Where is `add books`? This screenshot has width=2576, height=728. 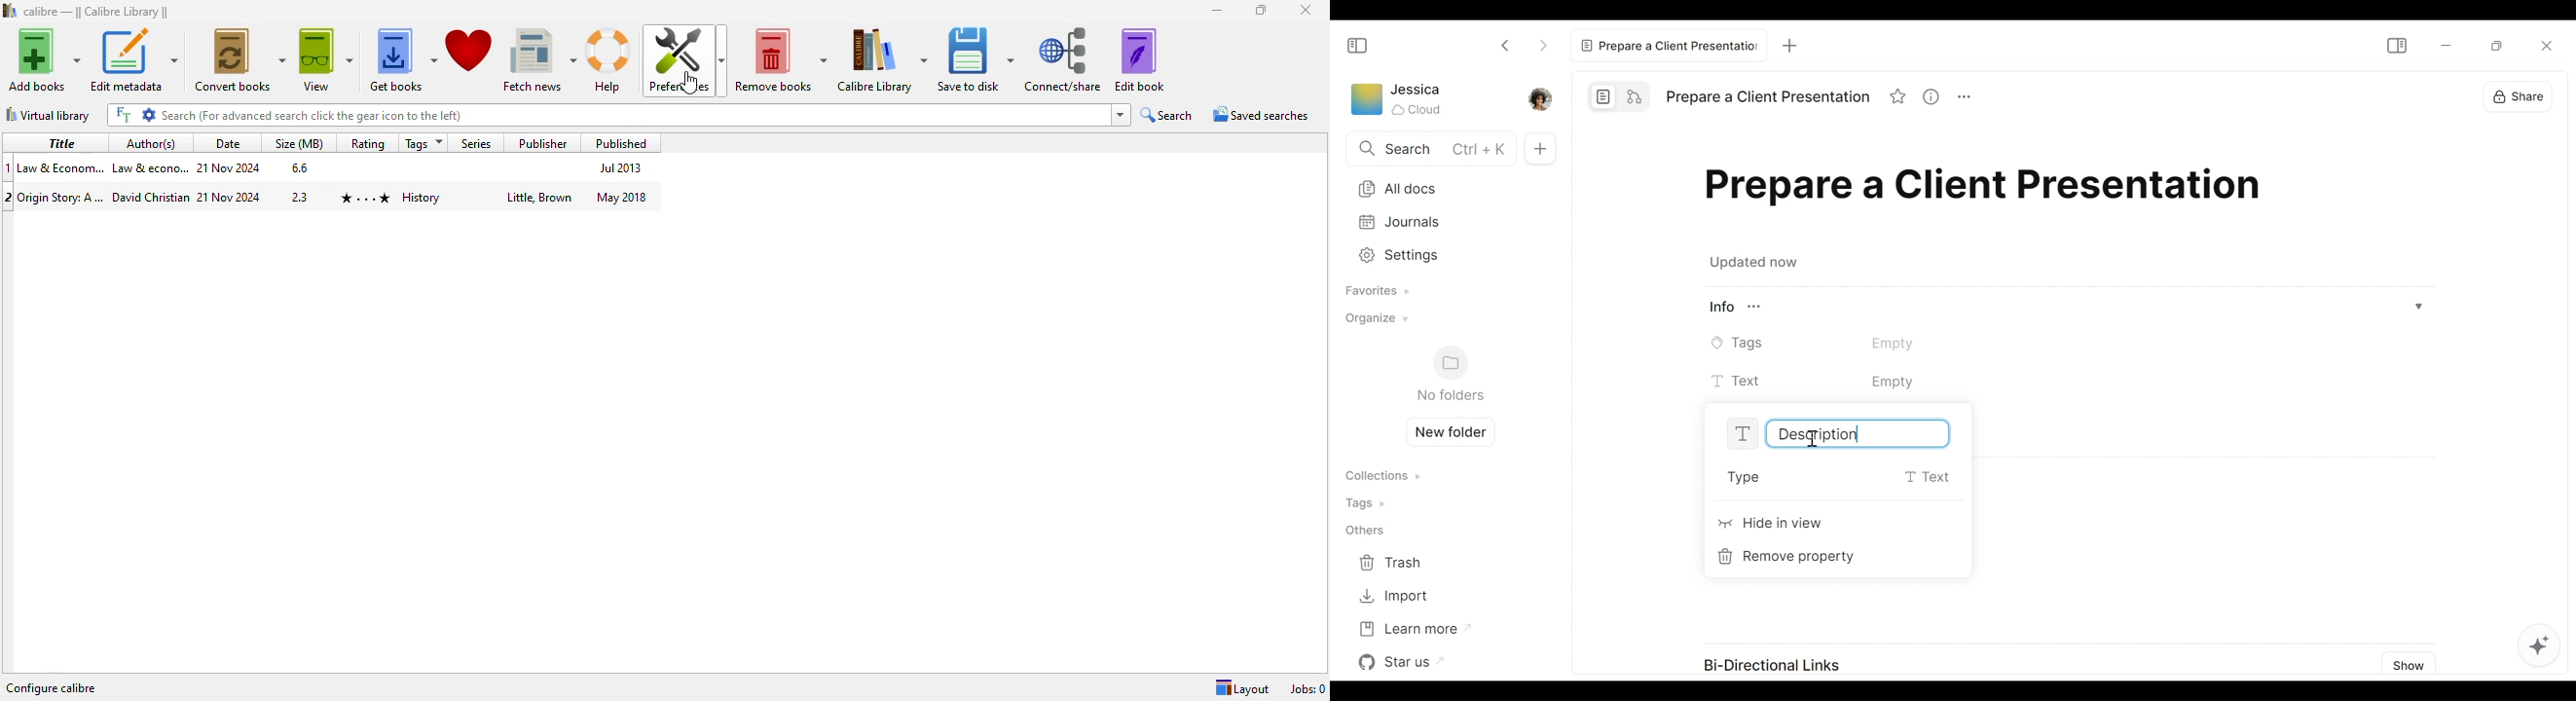
add books is located at coordinates (45, 59).